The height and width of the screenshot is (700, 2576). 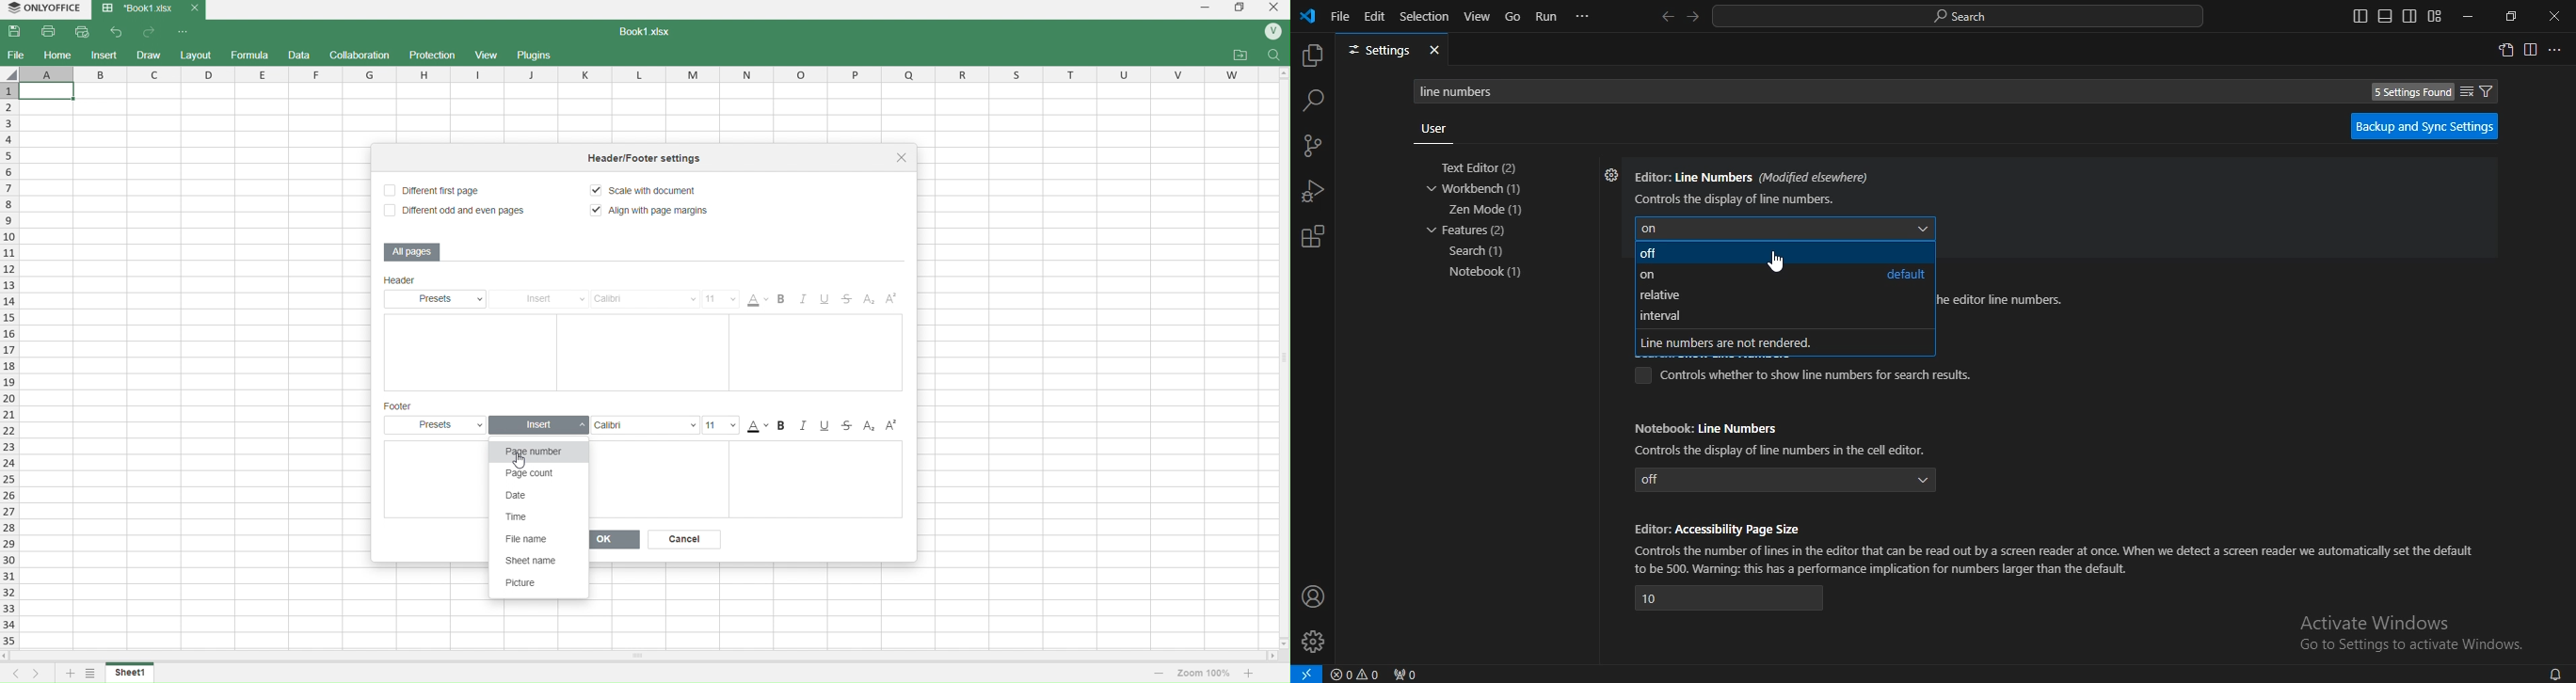 I want to click on VSCode, so click(x=1307, y=16).